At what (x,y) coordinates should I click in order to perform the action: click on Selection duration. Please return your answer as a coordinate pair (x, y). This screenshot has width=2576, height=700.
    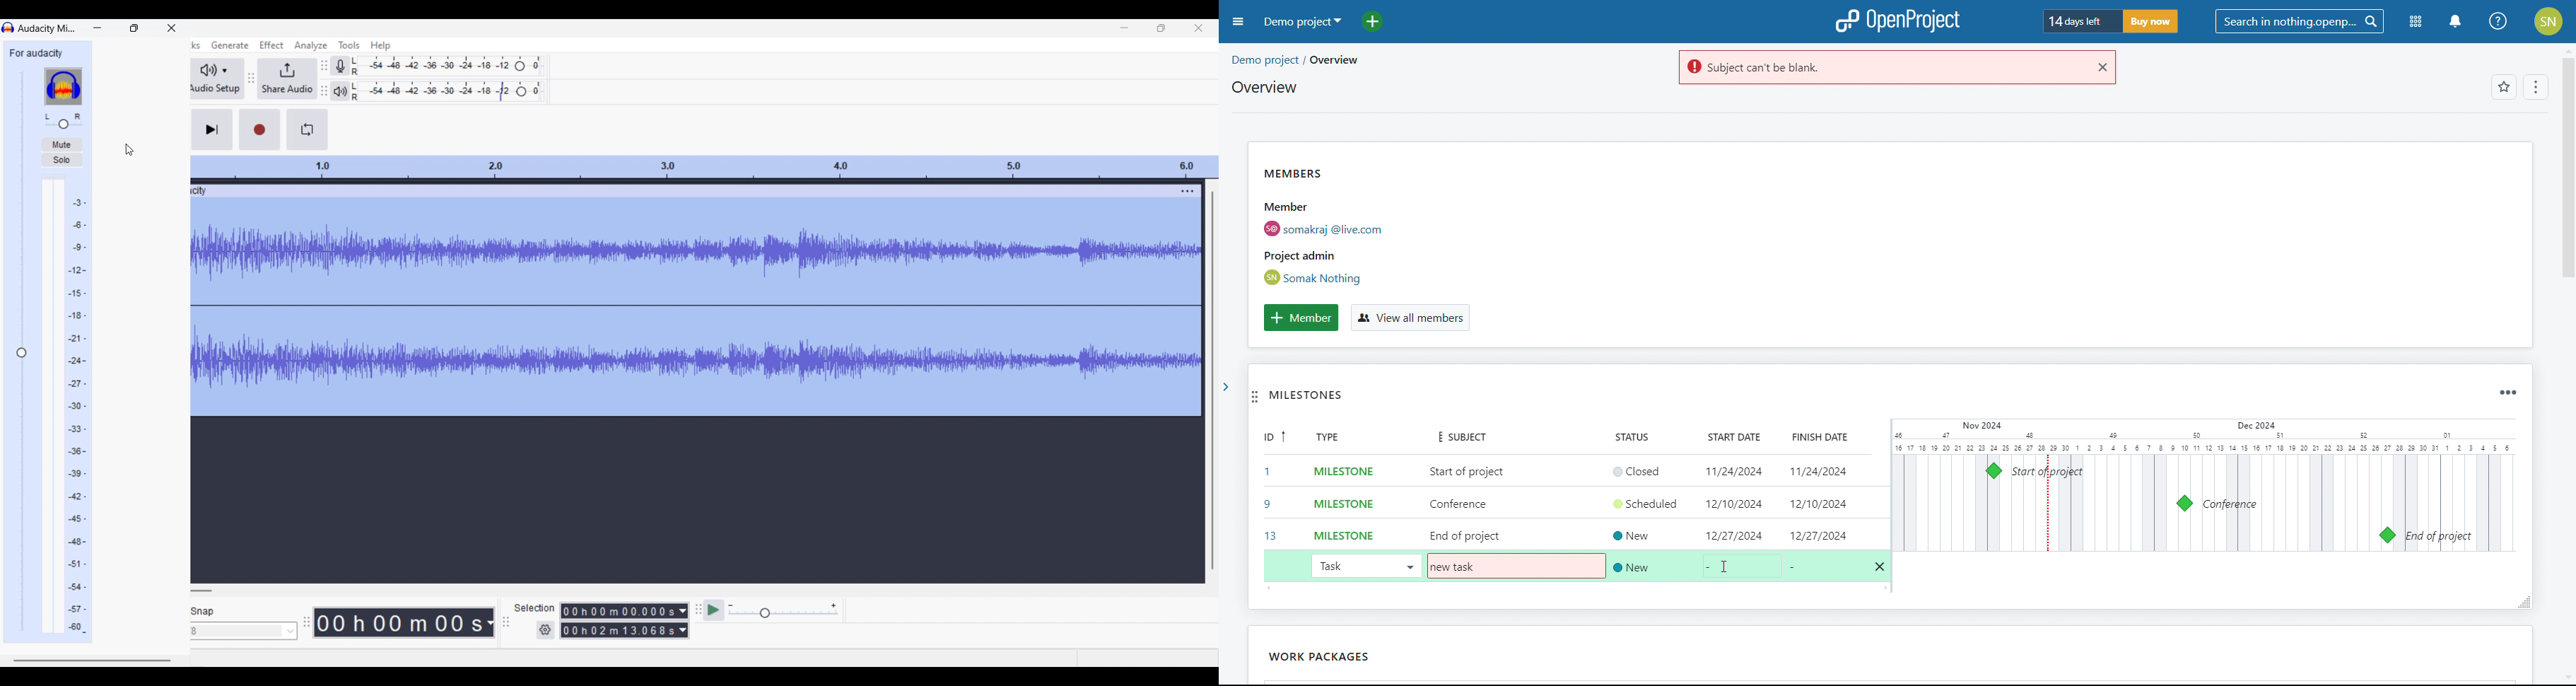
    Looking at the image, I should click on (619, 620).